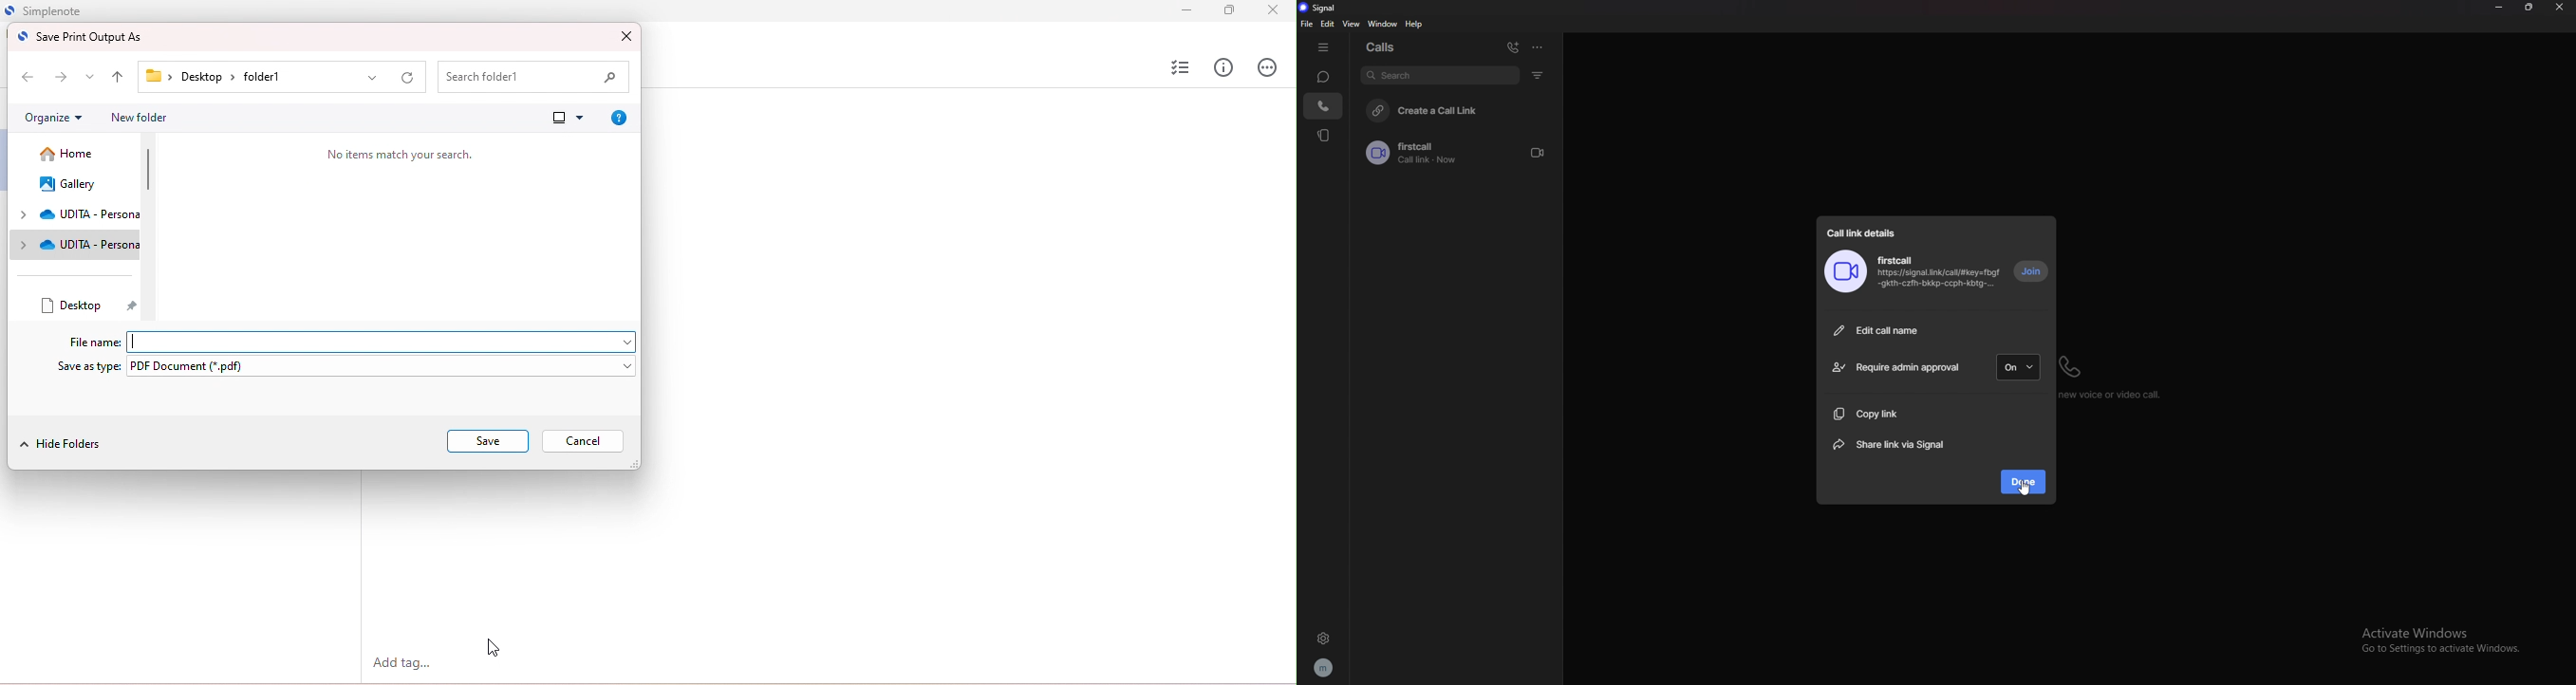  I want to click on drop down, so click(91, 77).